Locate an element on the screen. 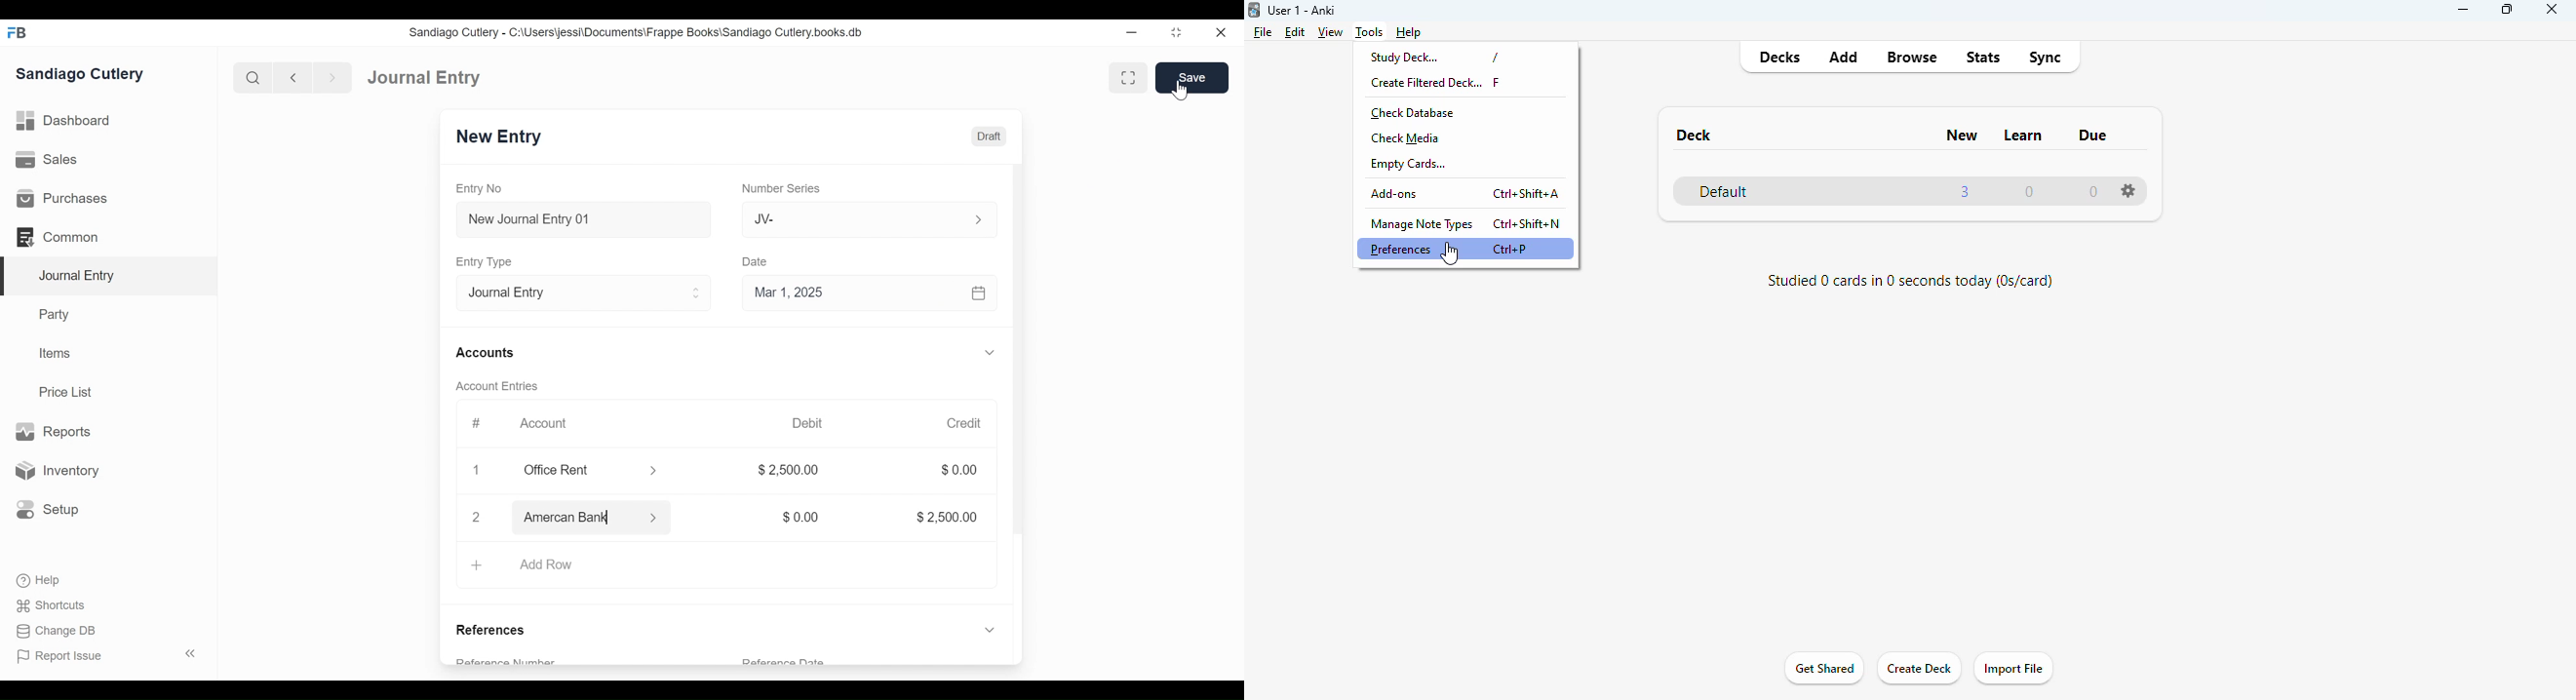 The image size is (2576, 700). decks is located at coordinates (1781, 57).